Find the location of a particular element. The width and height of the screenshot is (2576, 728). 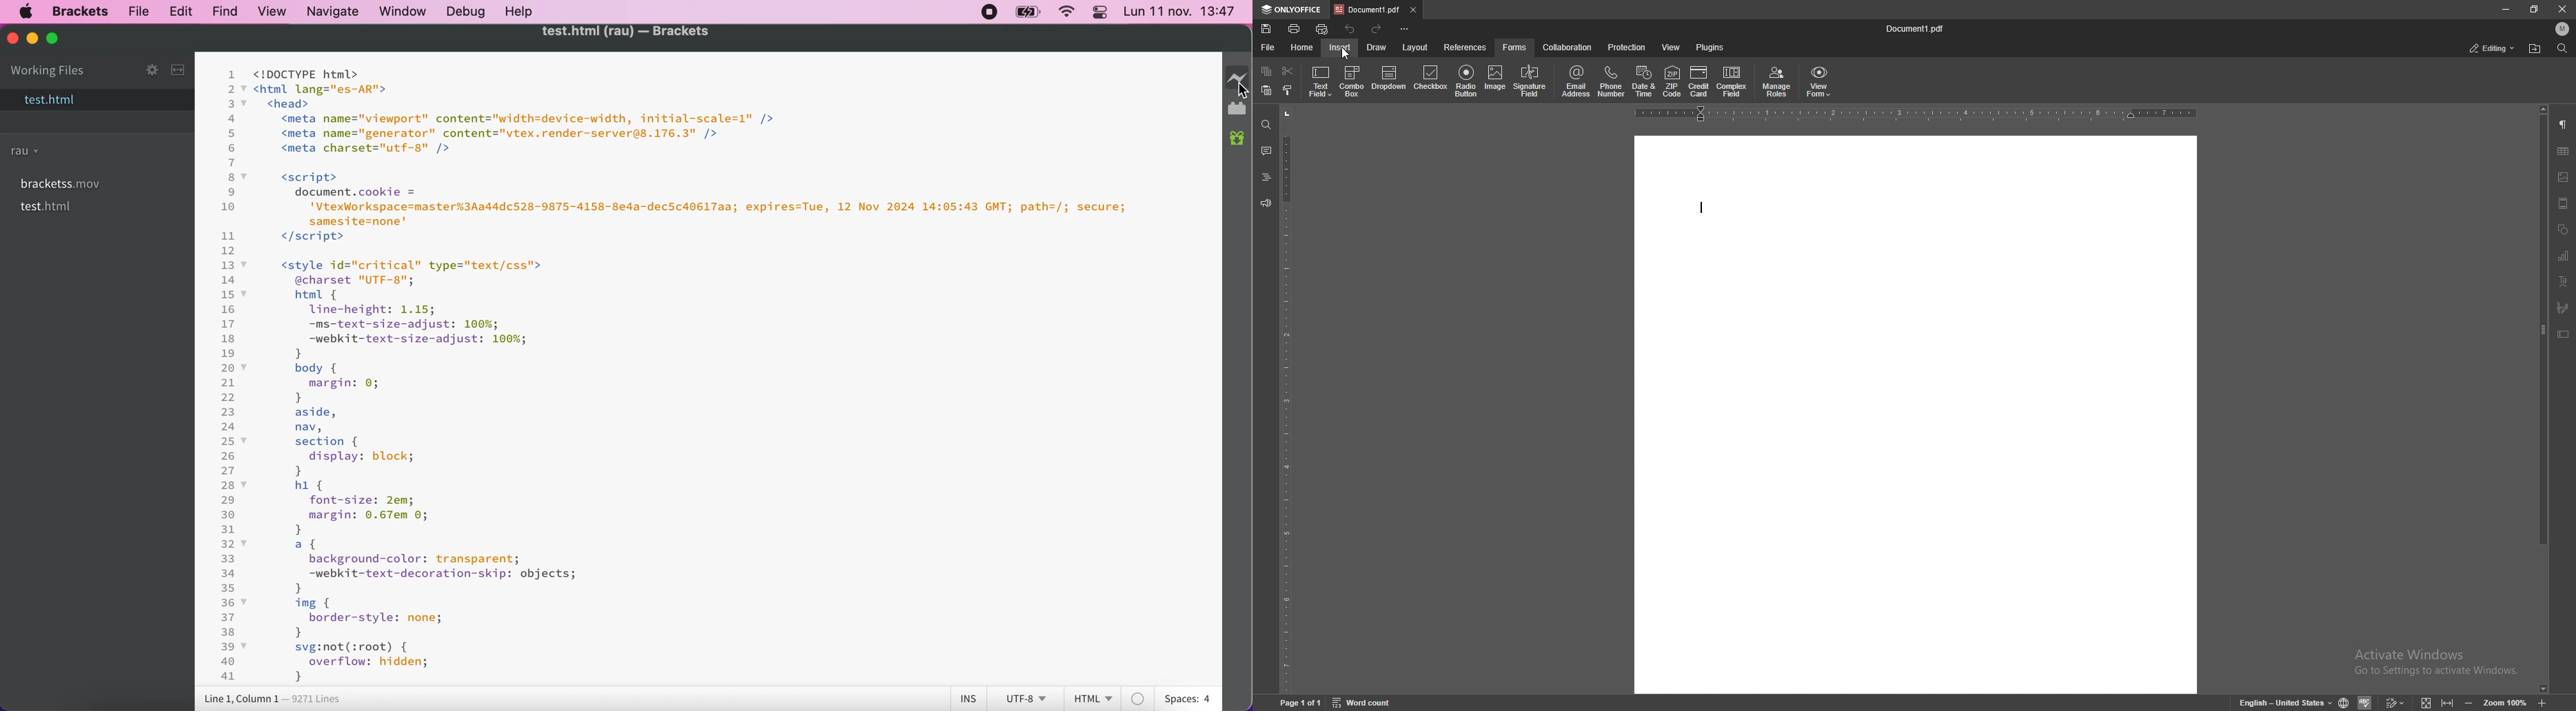

close is located at coordinates (13, 38).